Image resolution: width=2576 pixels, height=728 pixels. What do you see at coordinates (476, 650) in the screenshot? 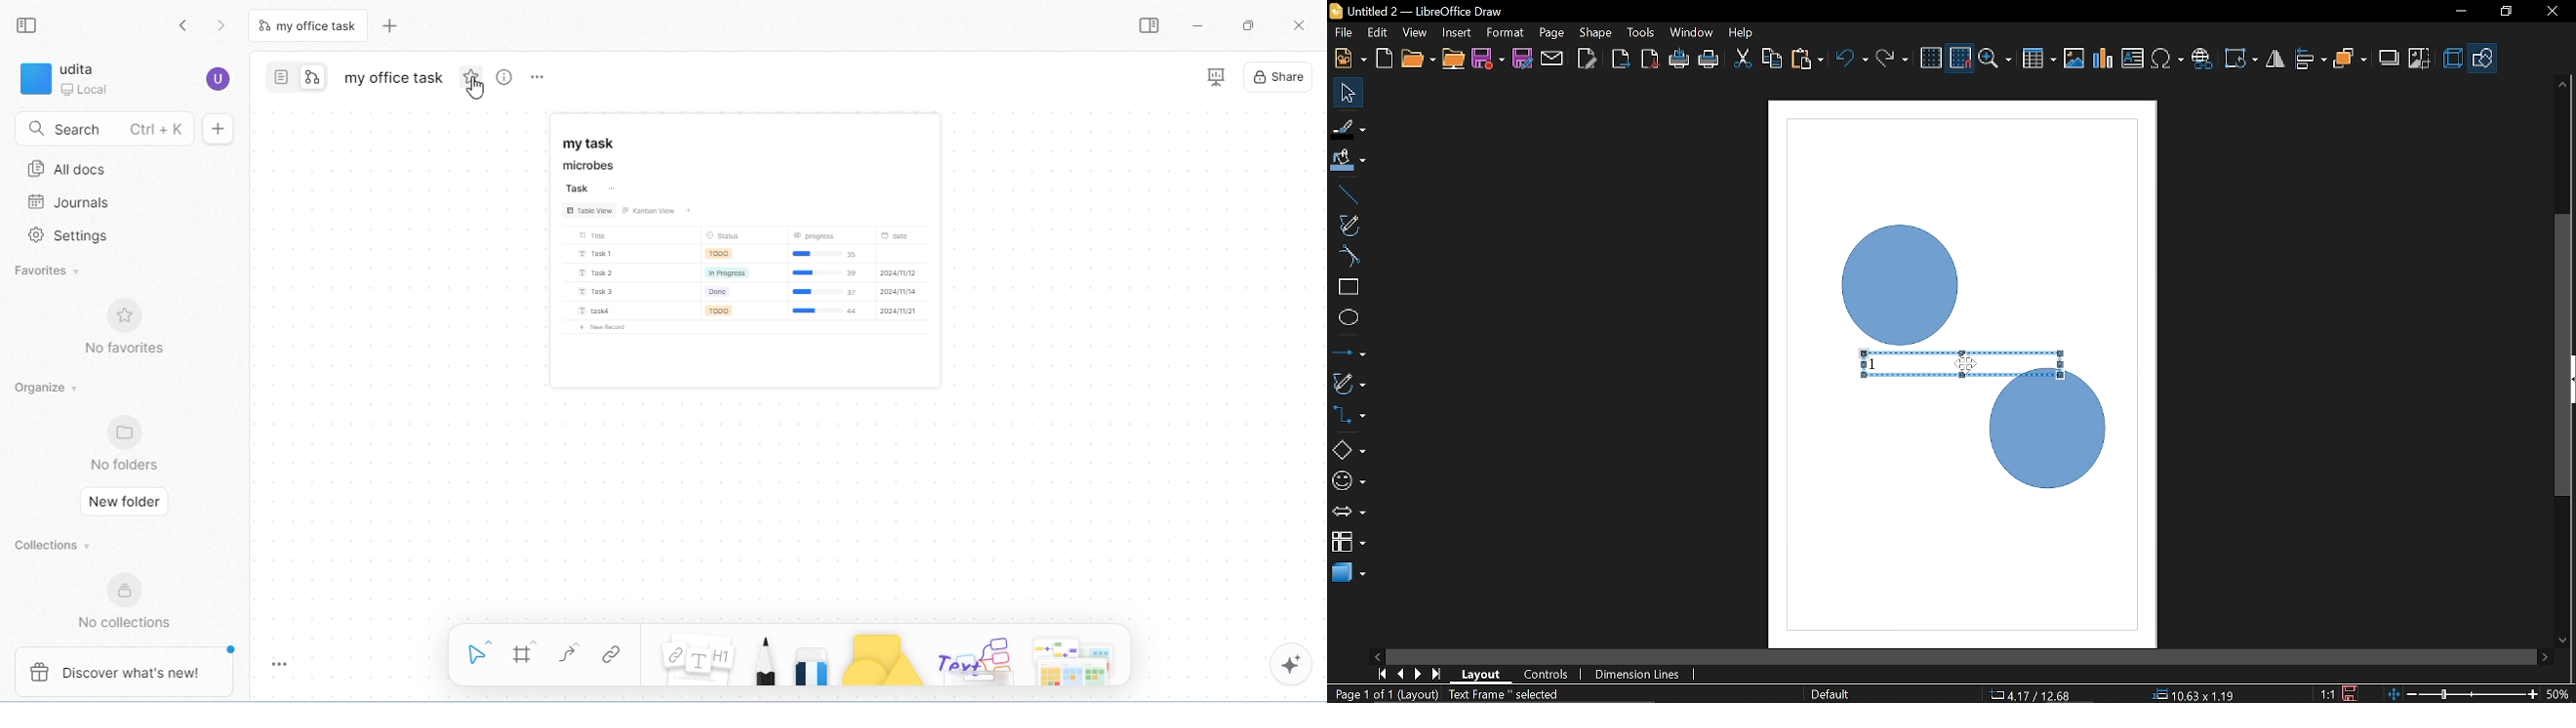
I see `select` at bounding box center [476, 650].